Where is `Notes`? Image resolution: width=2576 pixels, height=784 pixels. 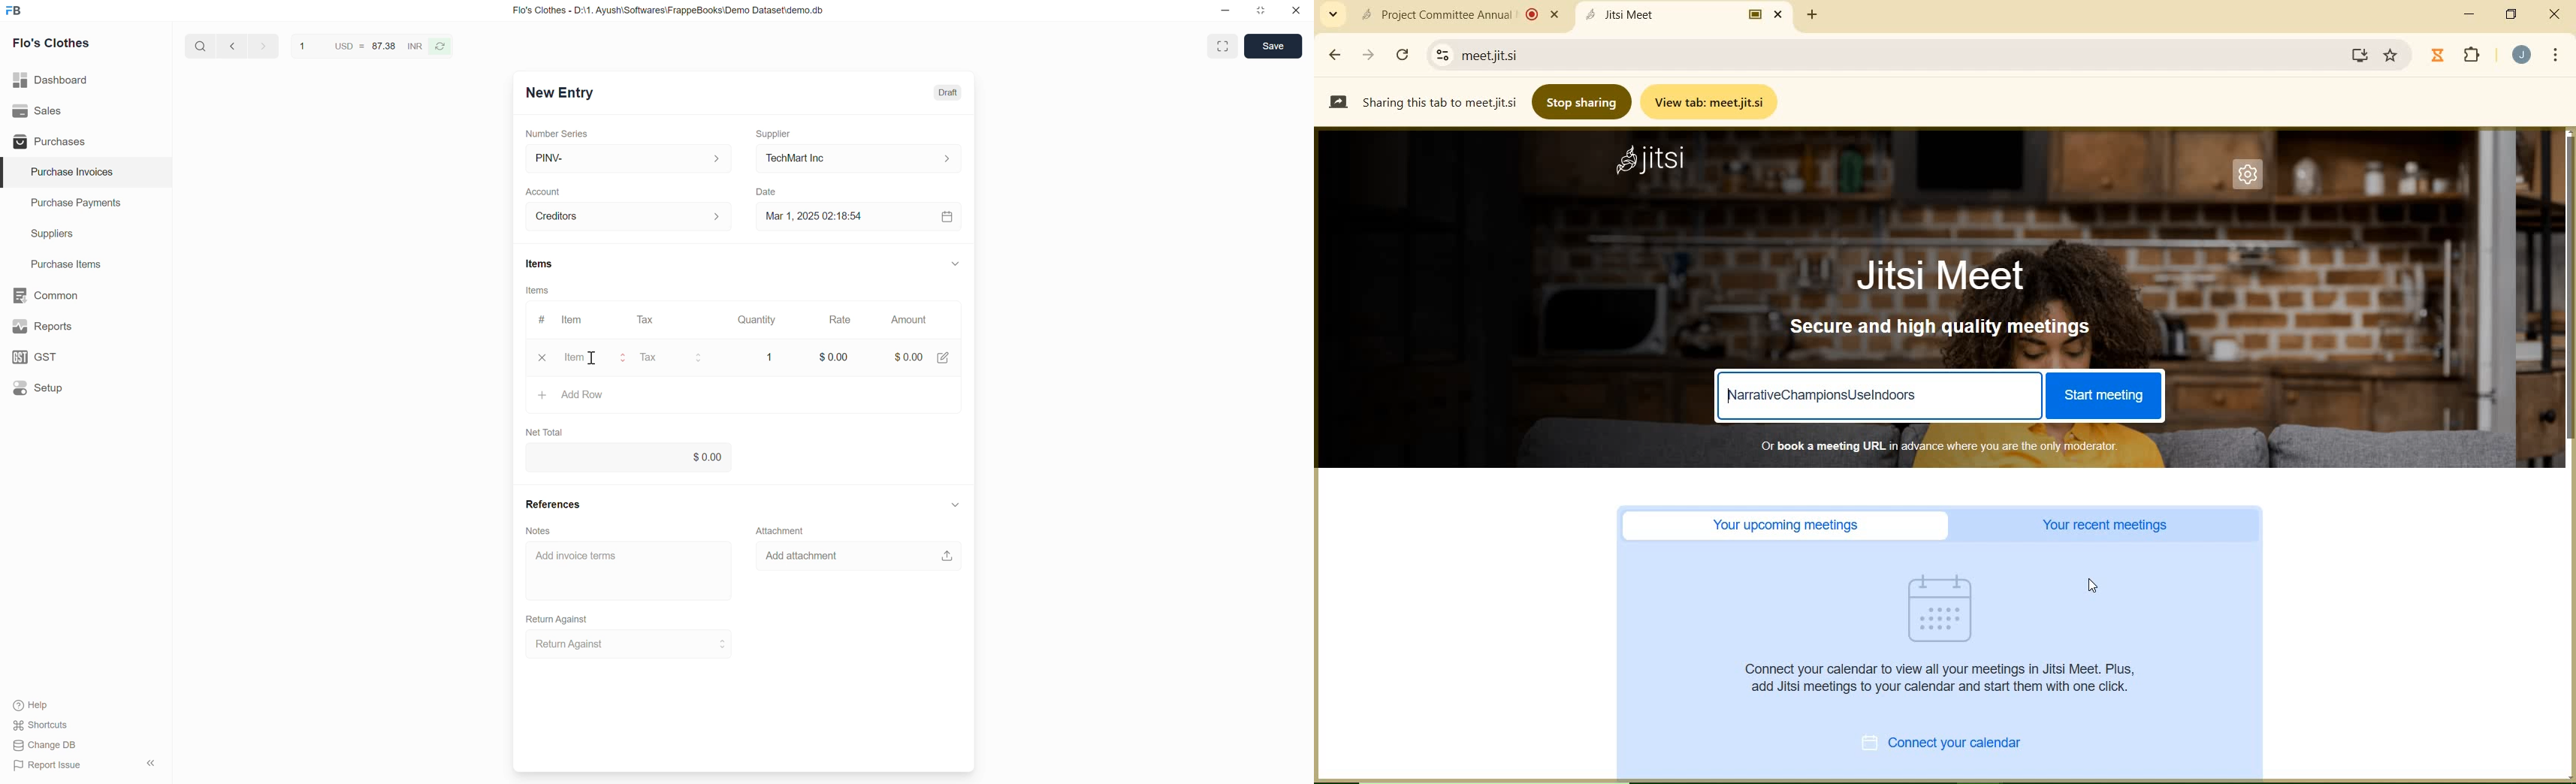
Notes is located at coordinates (538, 531).